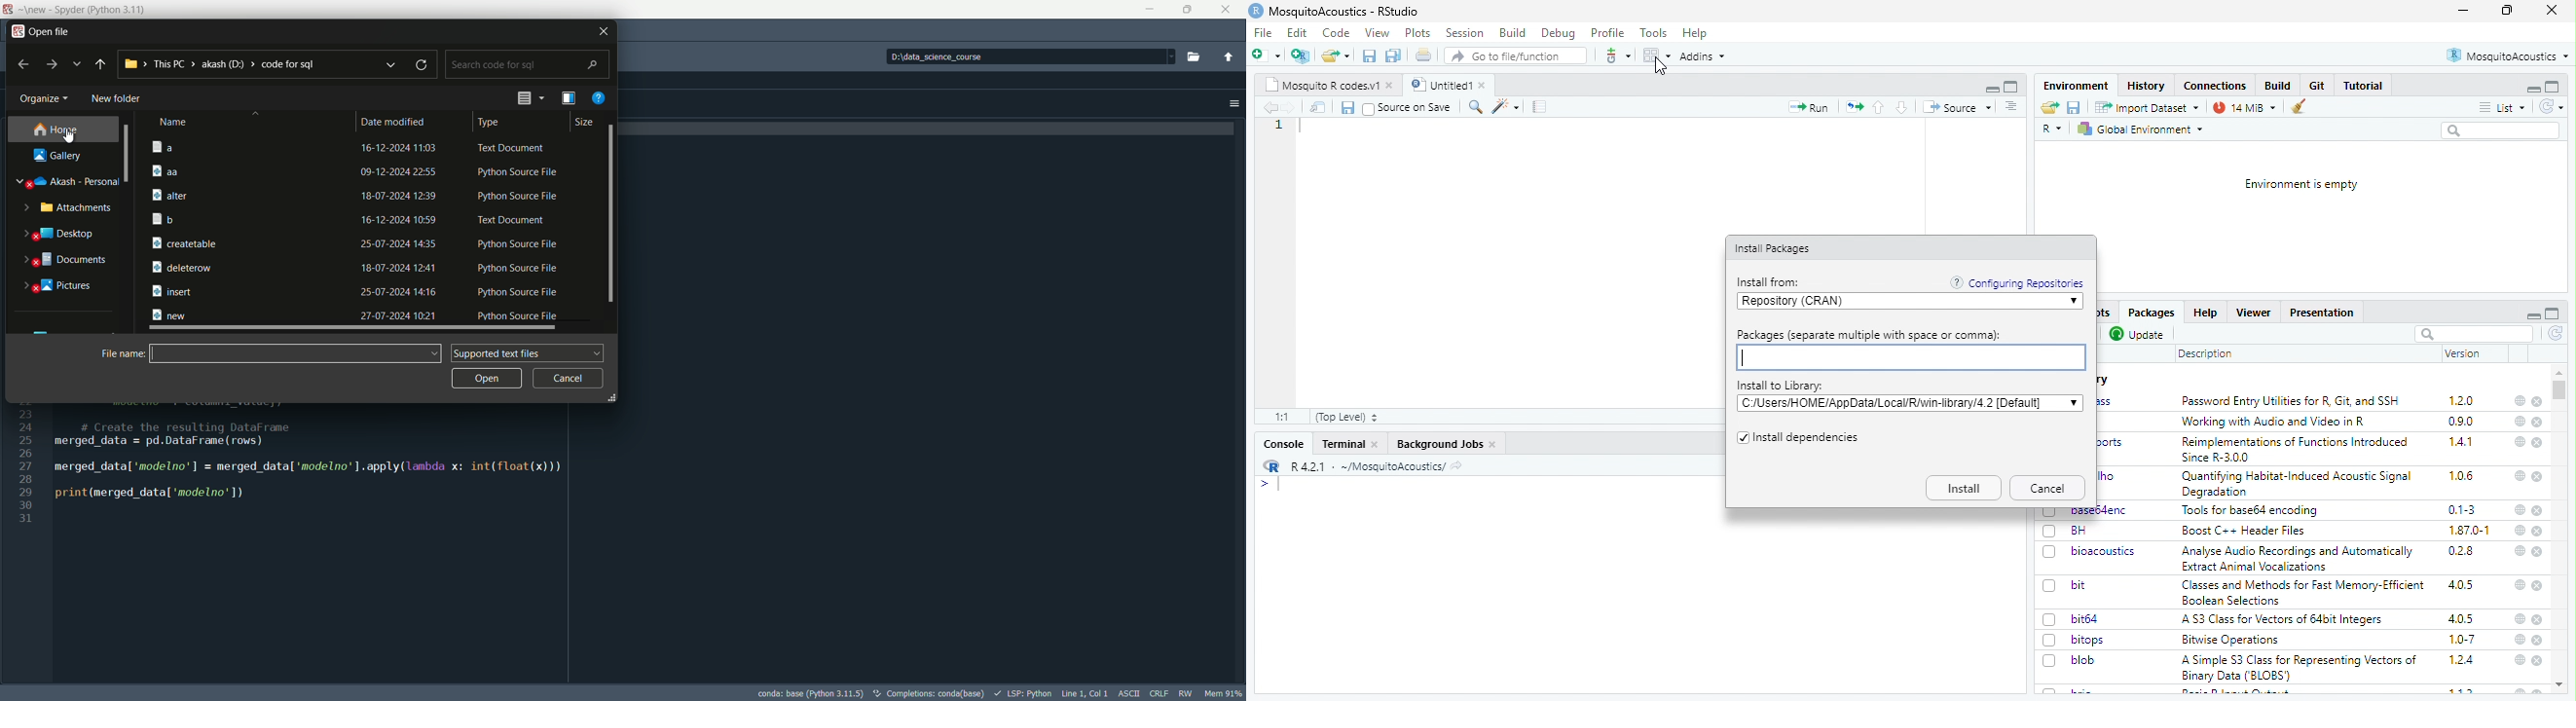 The height and width of the screenshot is (728, 2576). I want to click on open file, so click(1267, 55).